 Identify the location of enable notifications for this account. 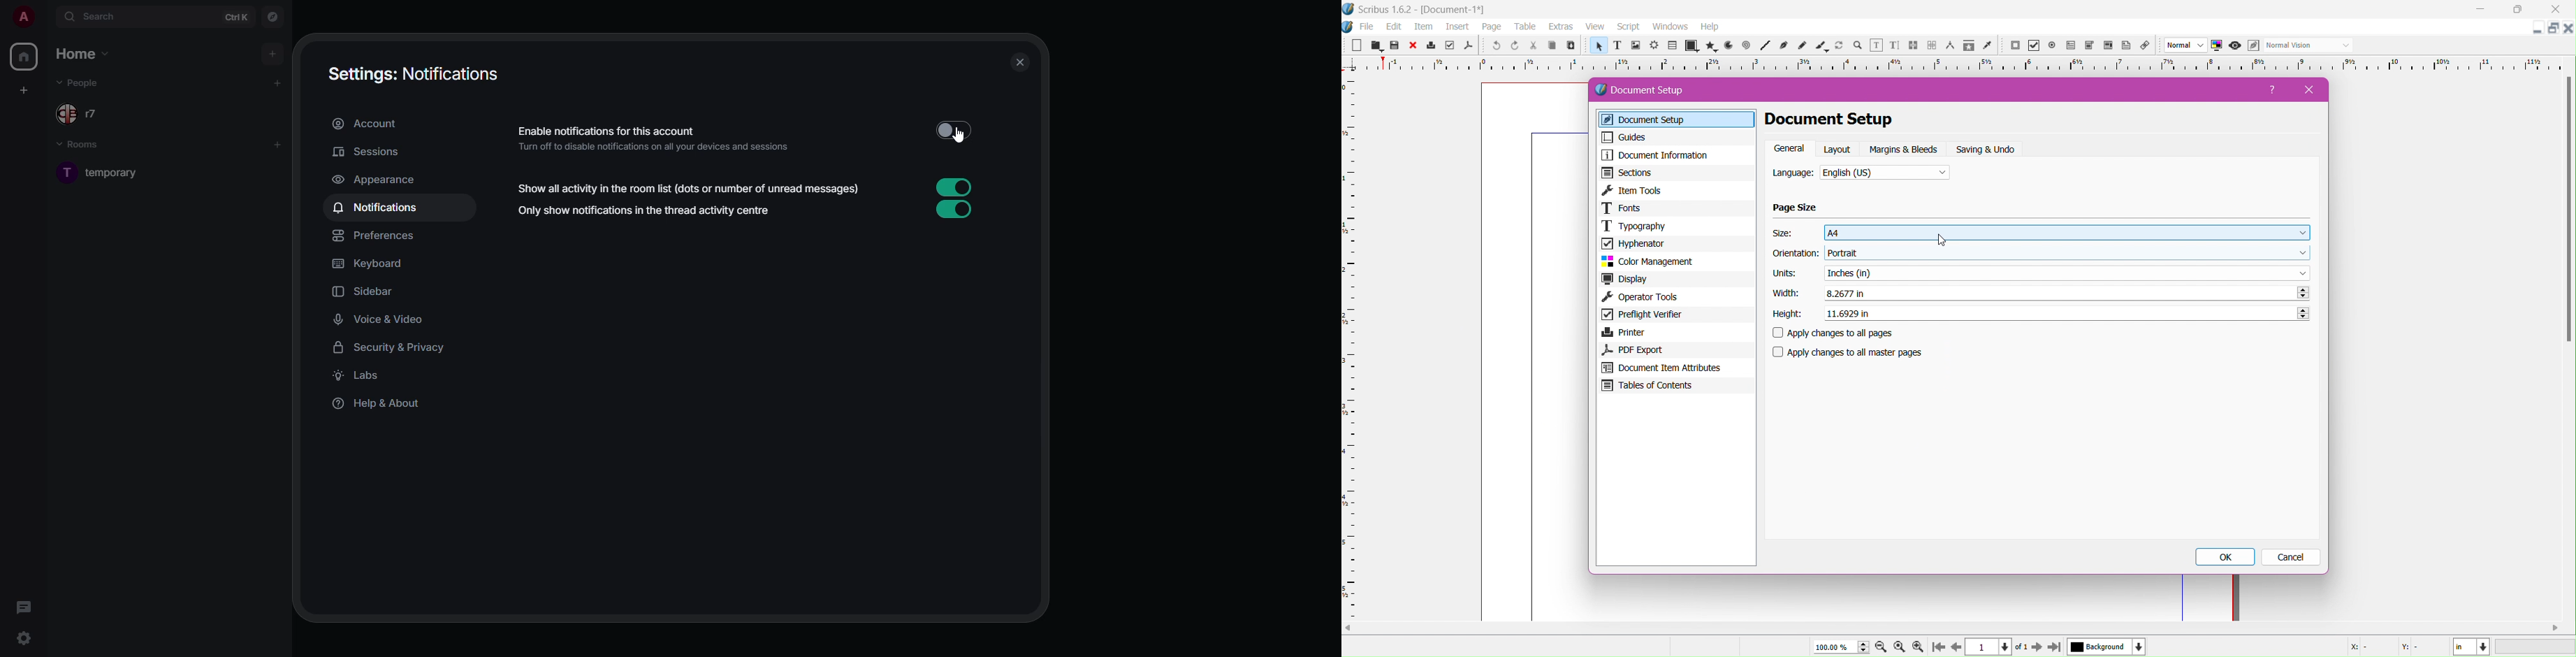
(660, 136).